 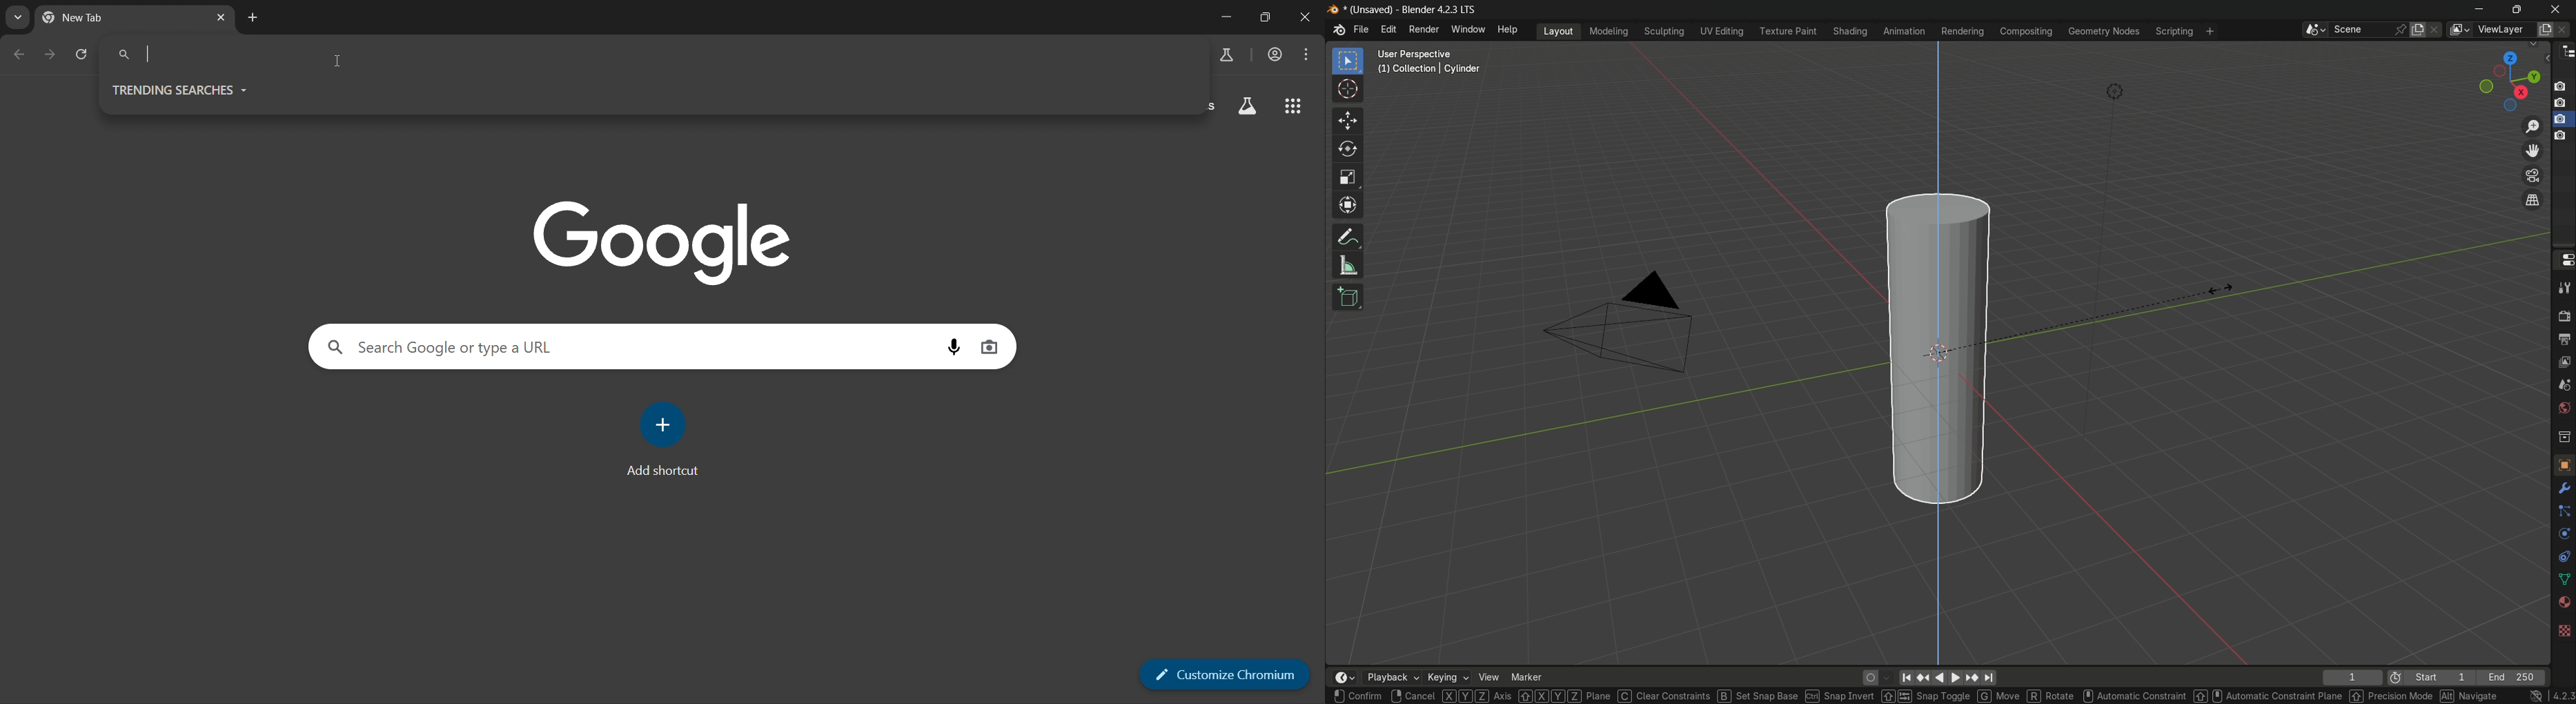 I want to click on icon, so click(x=2396, y=677).